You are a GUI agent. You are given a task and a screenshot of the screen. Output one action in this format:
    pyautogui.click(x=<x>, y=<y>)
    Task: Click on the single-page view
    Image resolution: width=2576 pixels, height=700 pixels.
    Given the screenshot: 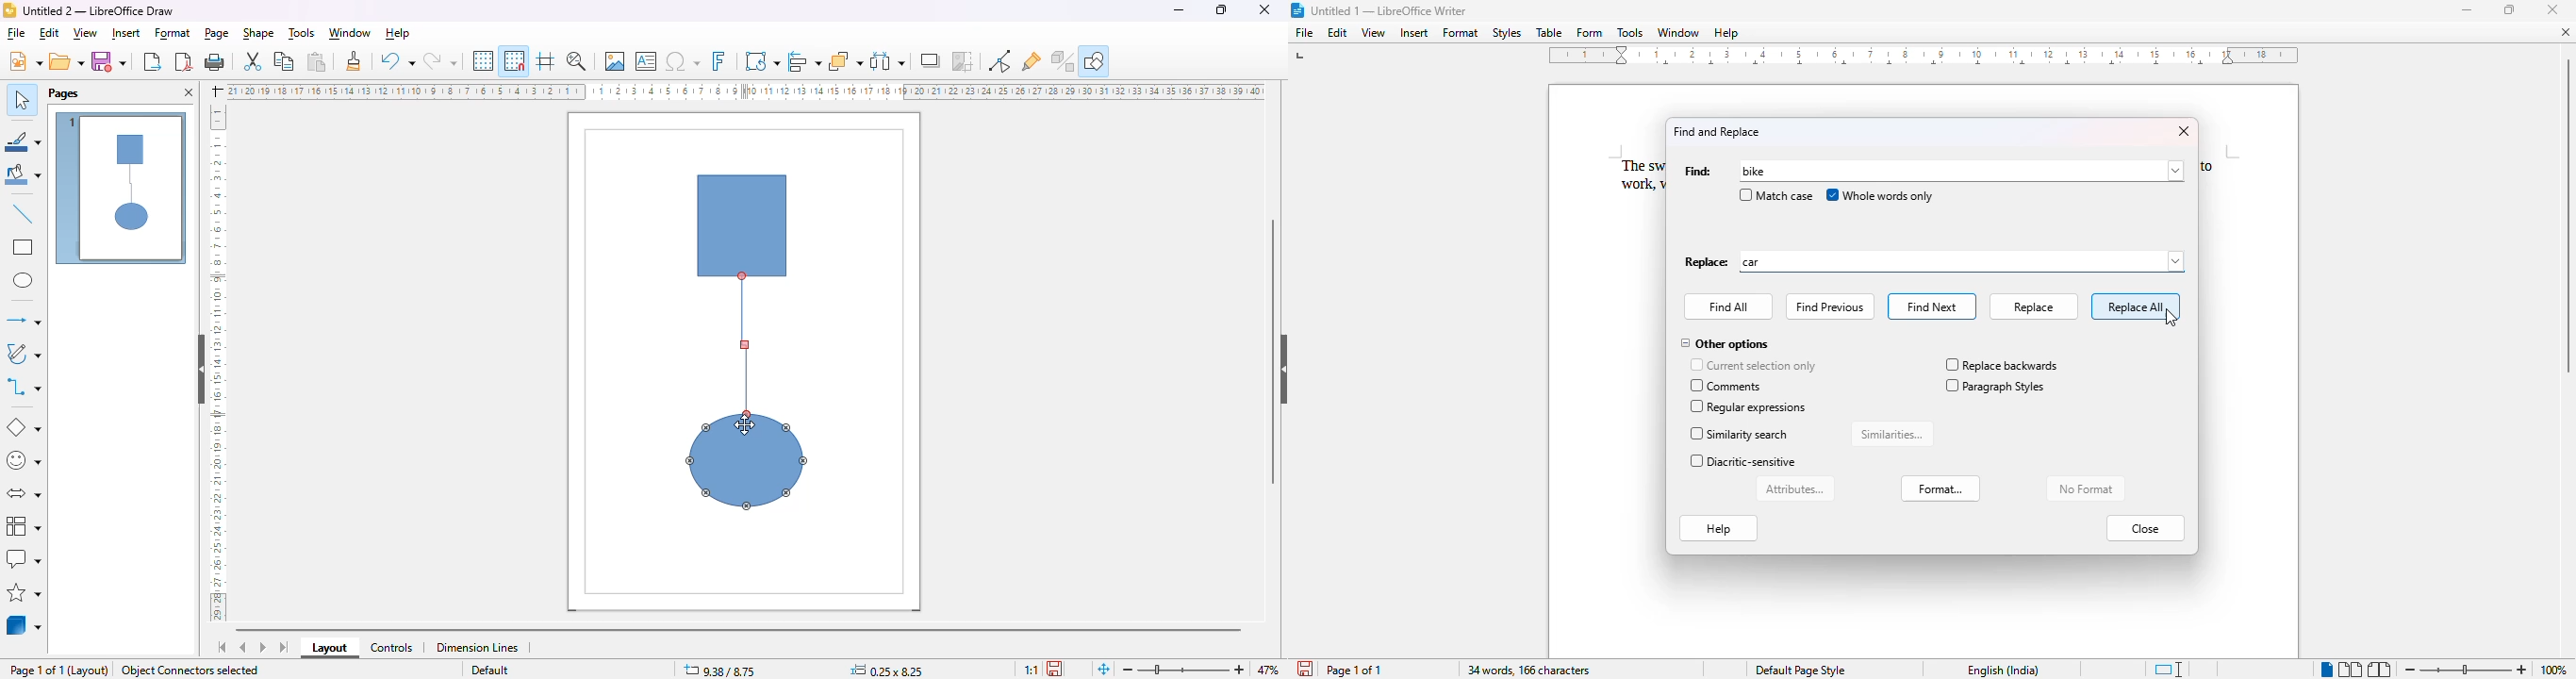 What is the action you would take?
    pyautogui.click(x=2326, y=670)
    